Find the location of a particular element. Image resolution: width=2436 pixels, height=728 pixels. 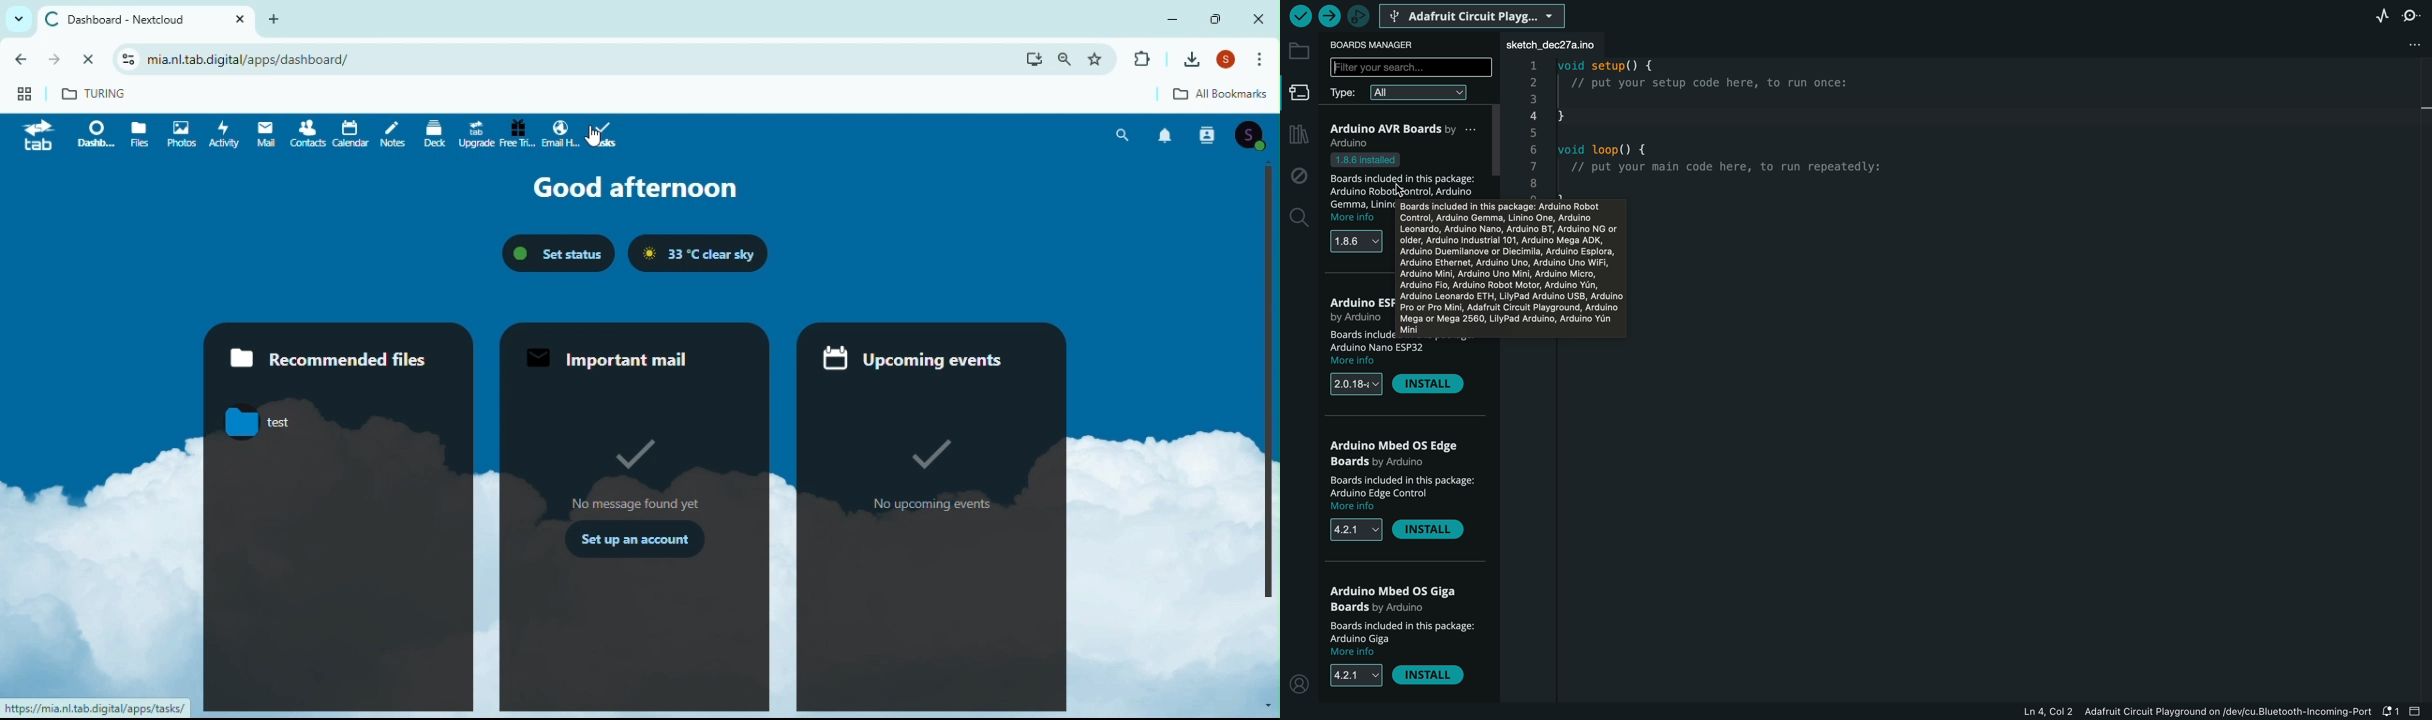

Calendar is located at coordinates (351, 136).